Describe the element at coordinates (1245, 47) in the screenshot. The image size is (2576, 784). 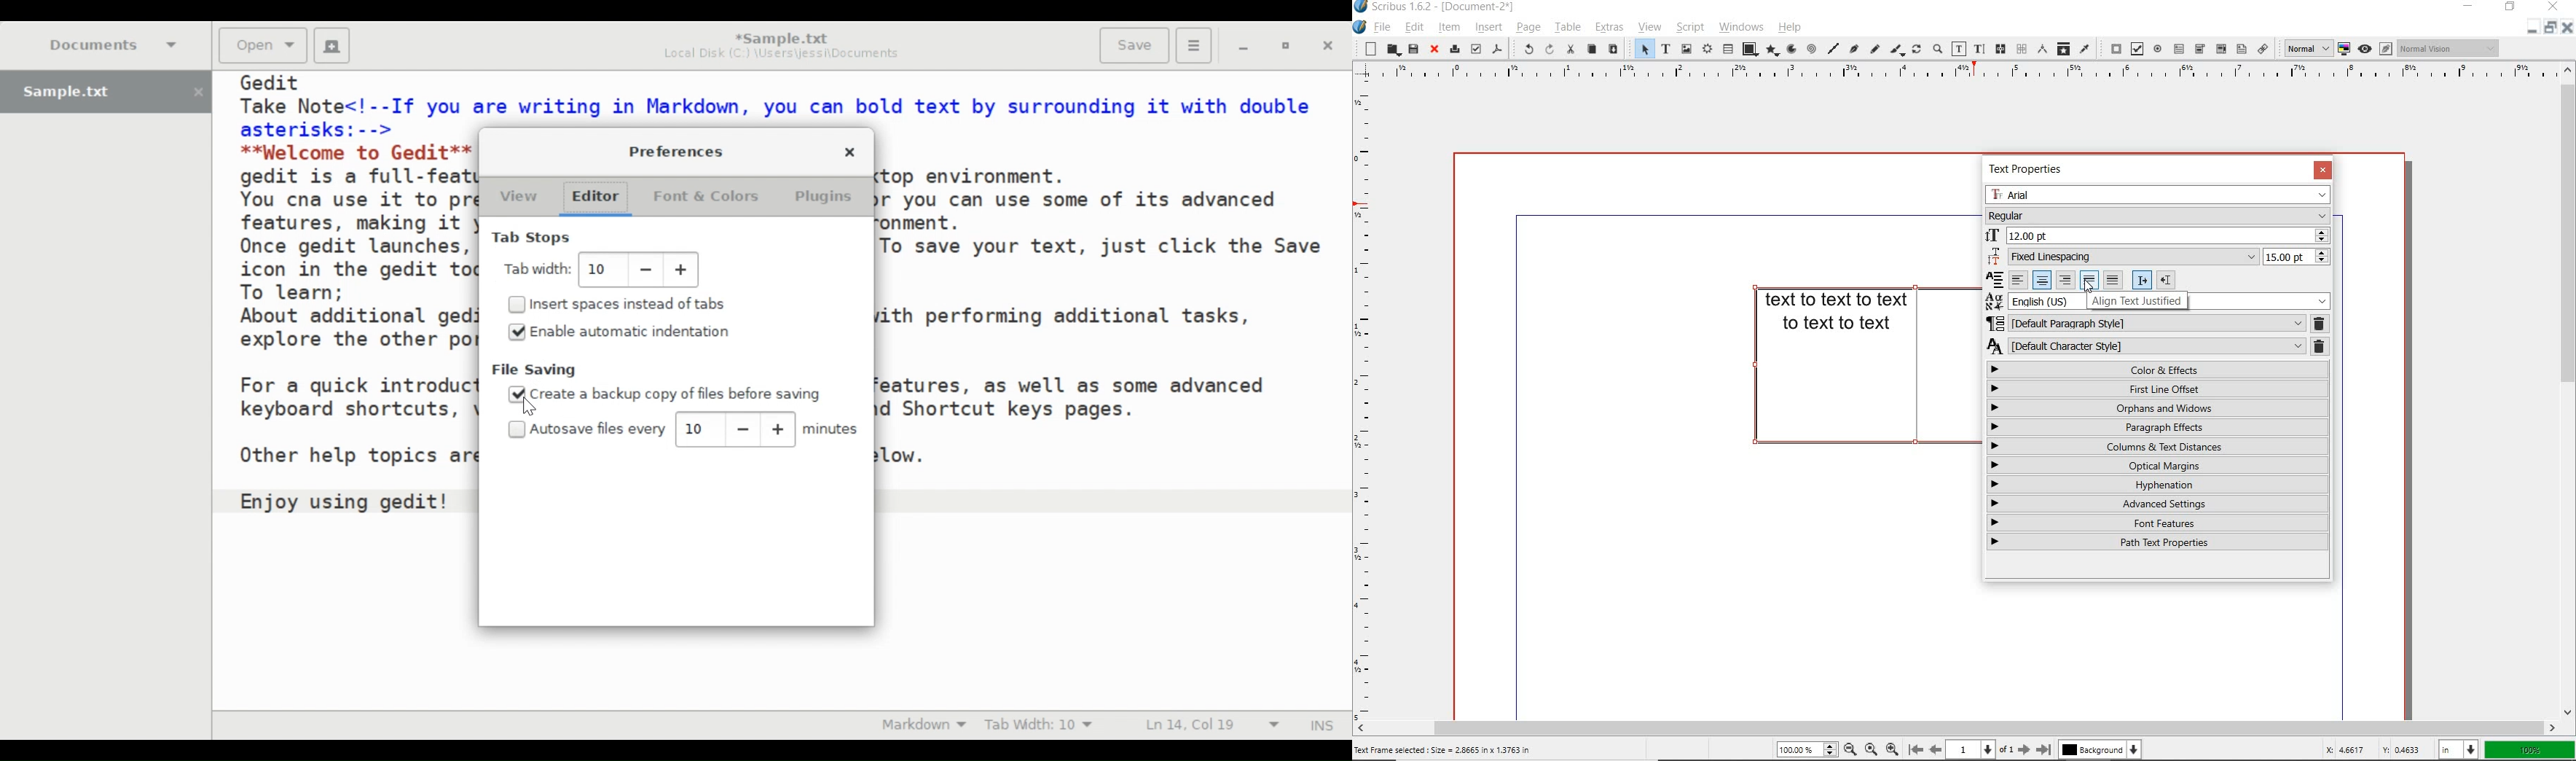
I see `minimize` at that location.